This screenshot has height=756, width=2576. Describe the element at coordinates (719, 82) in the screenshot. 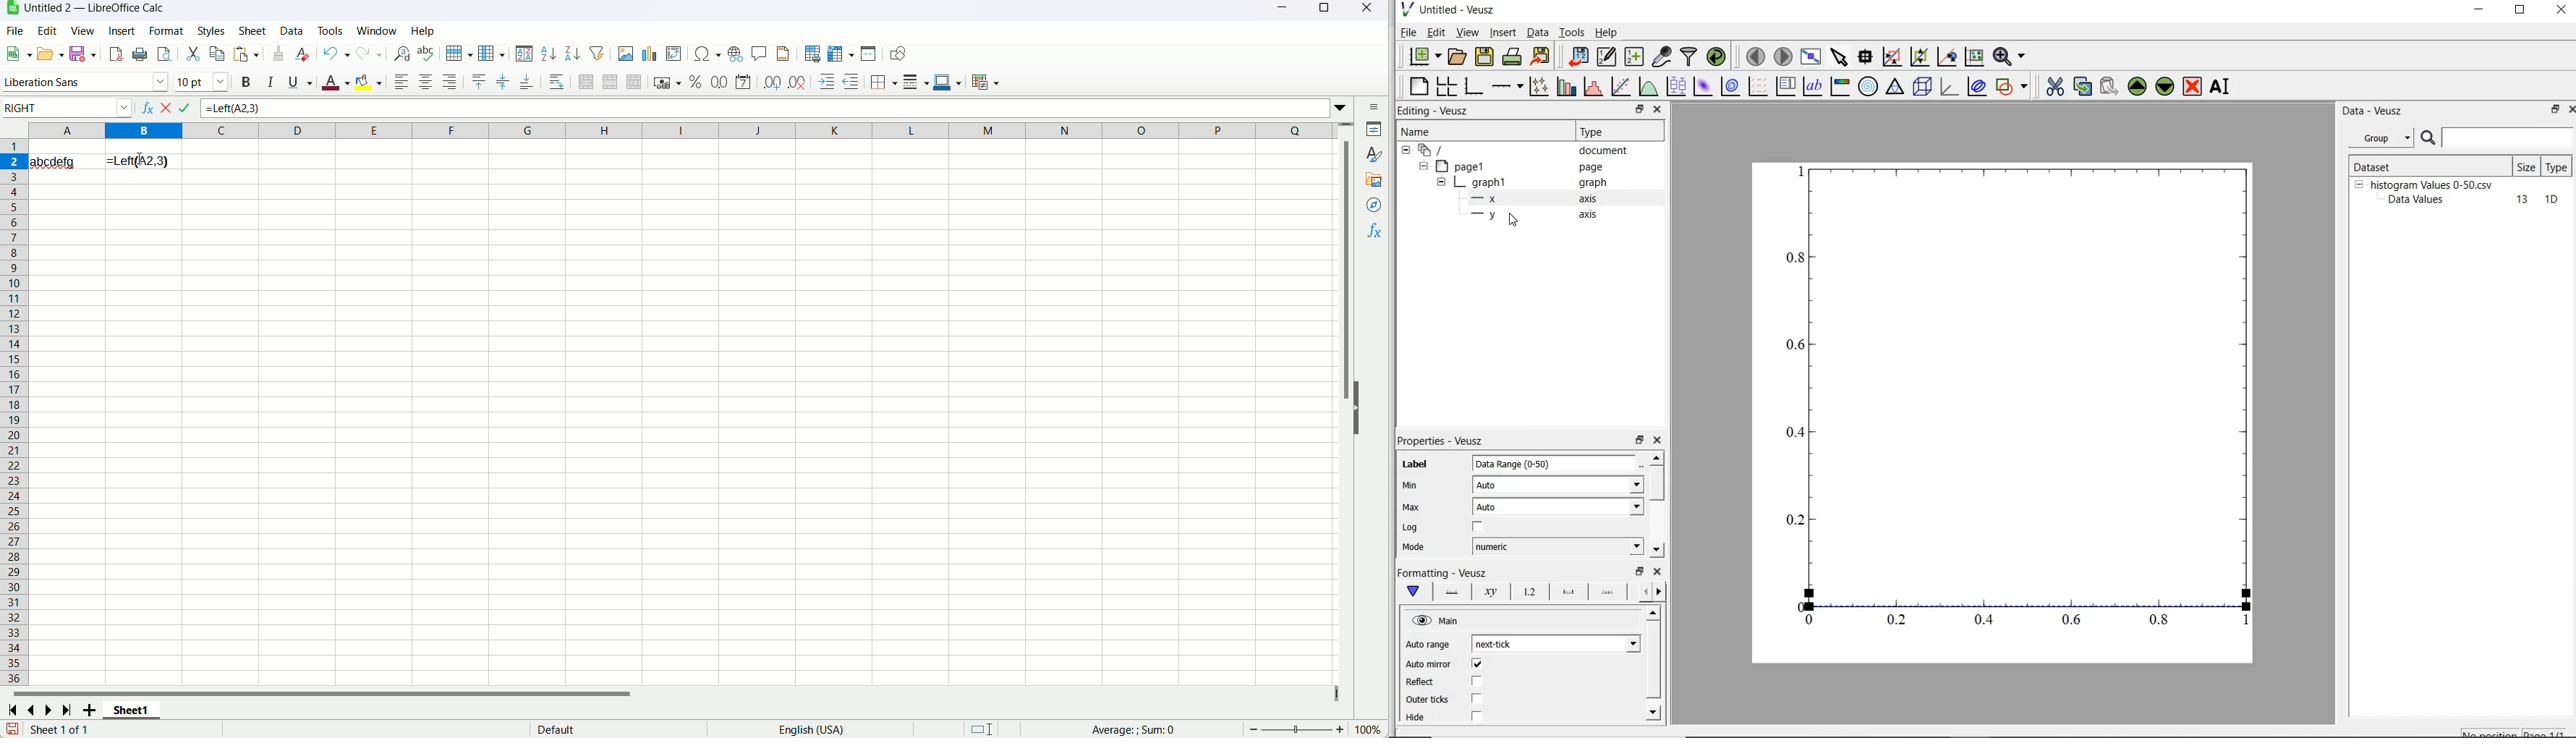

I see `format as number` at that location.